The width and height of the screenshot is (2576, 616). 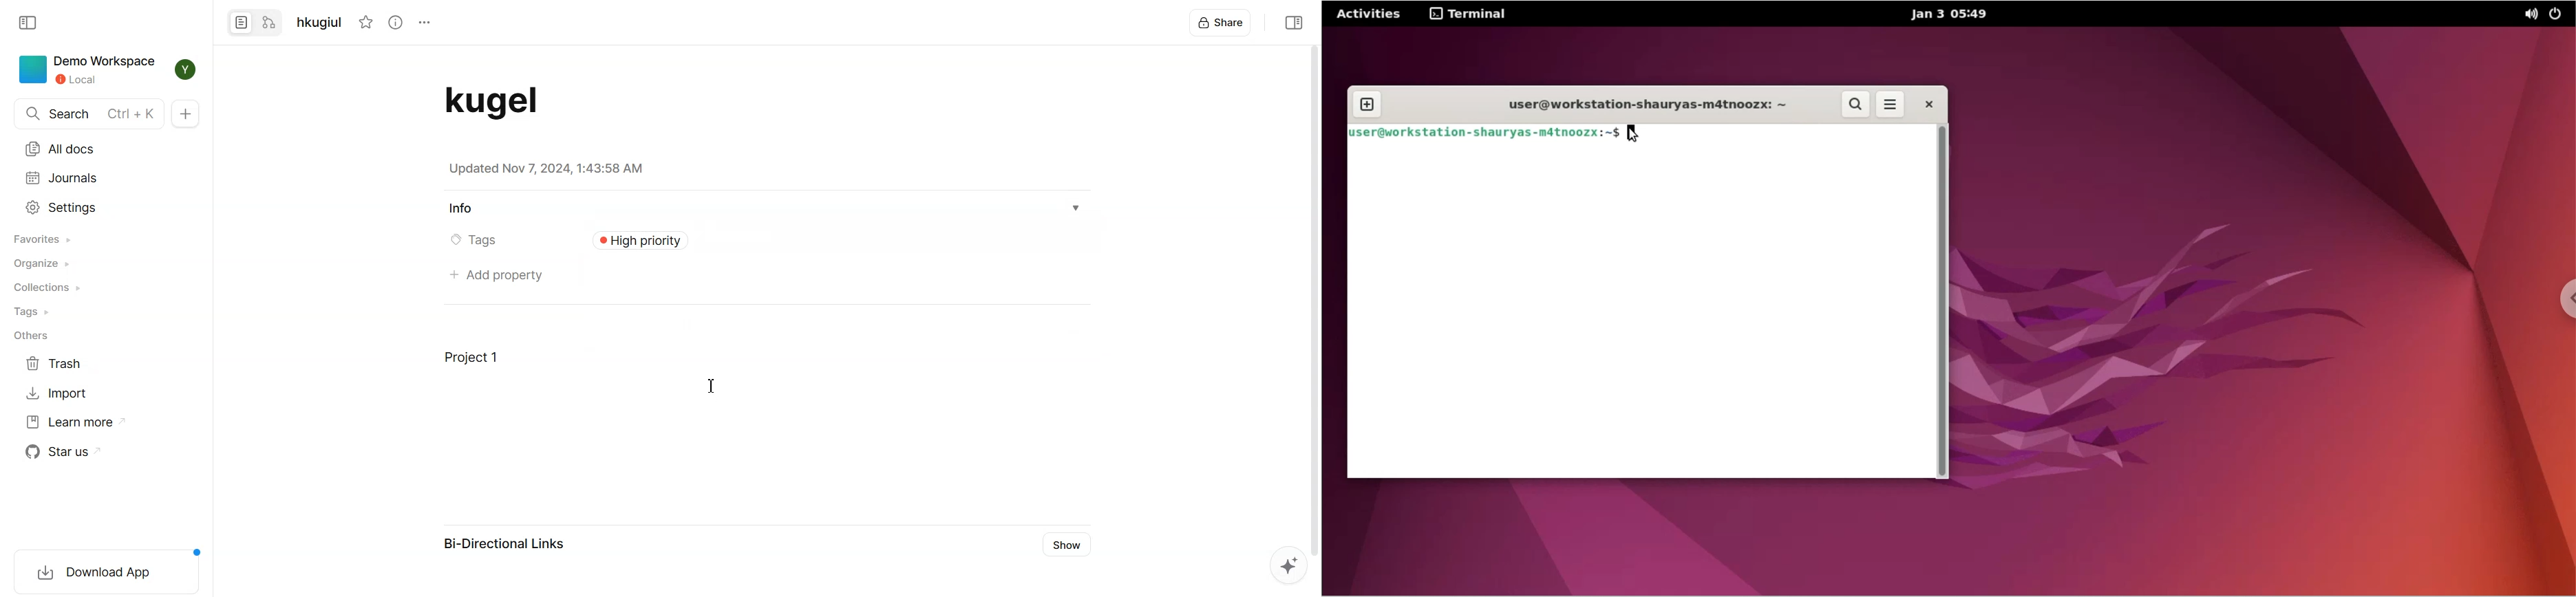 I want to click on Journals, so click(x=63, y=178).